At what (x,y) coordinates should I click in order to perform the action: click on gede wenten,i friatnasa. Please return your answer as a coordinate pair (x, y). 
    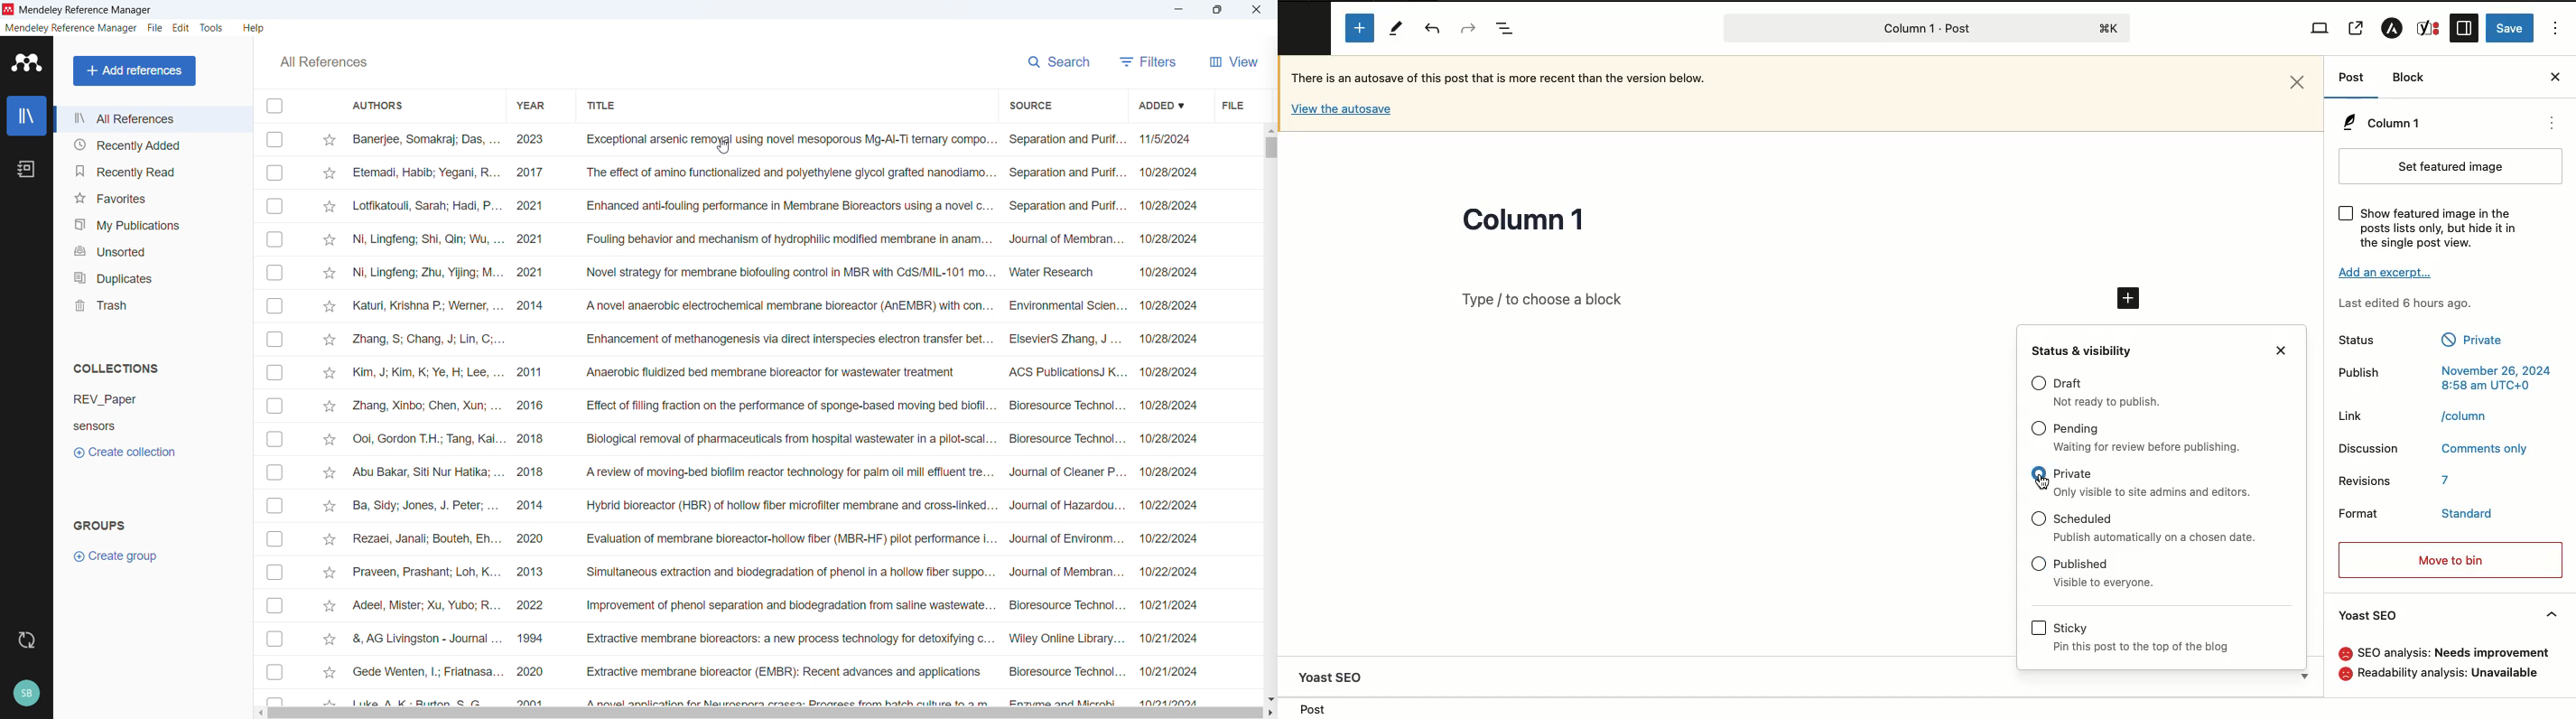
    Looking at the image, I should click on (421, 668).